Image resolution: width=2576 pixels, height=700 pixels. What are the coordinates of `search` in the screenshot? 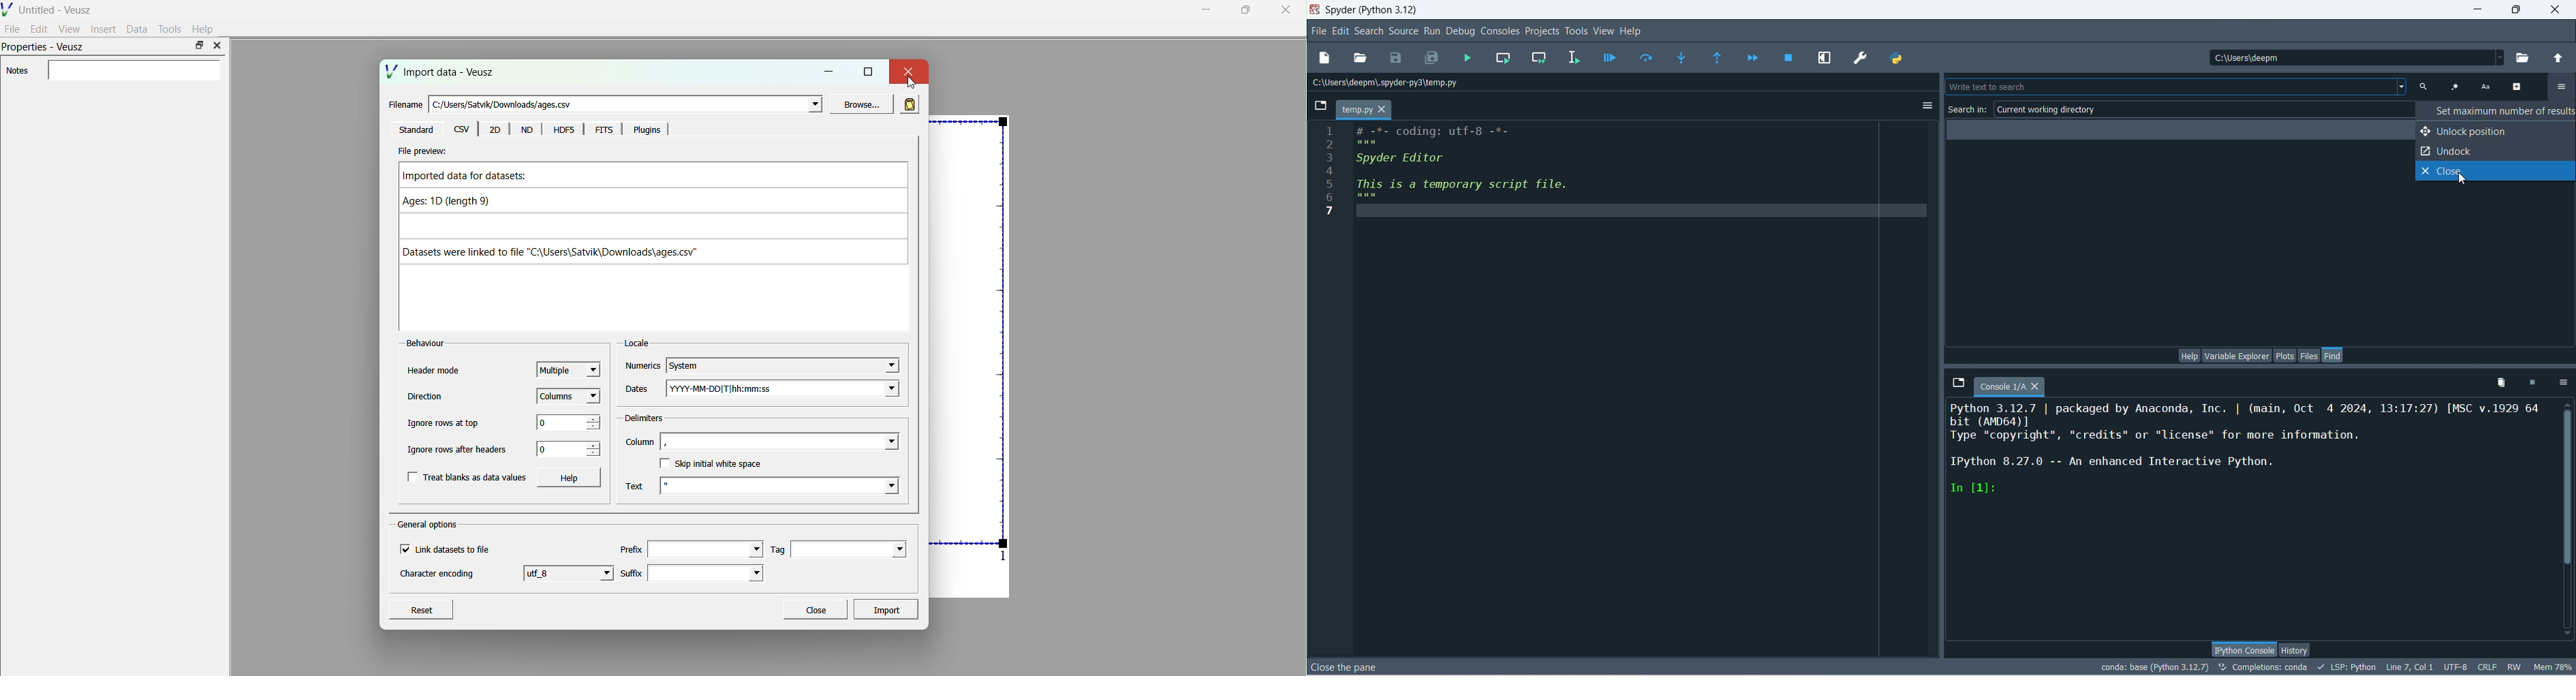 It's located at (1370, 32).